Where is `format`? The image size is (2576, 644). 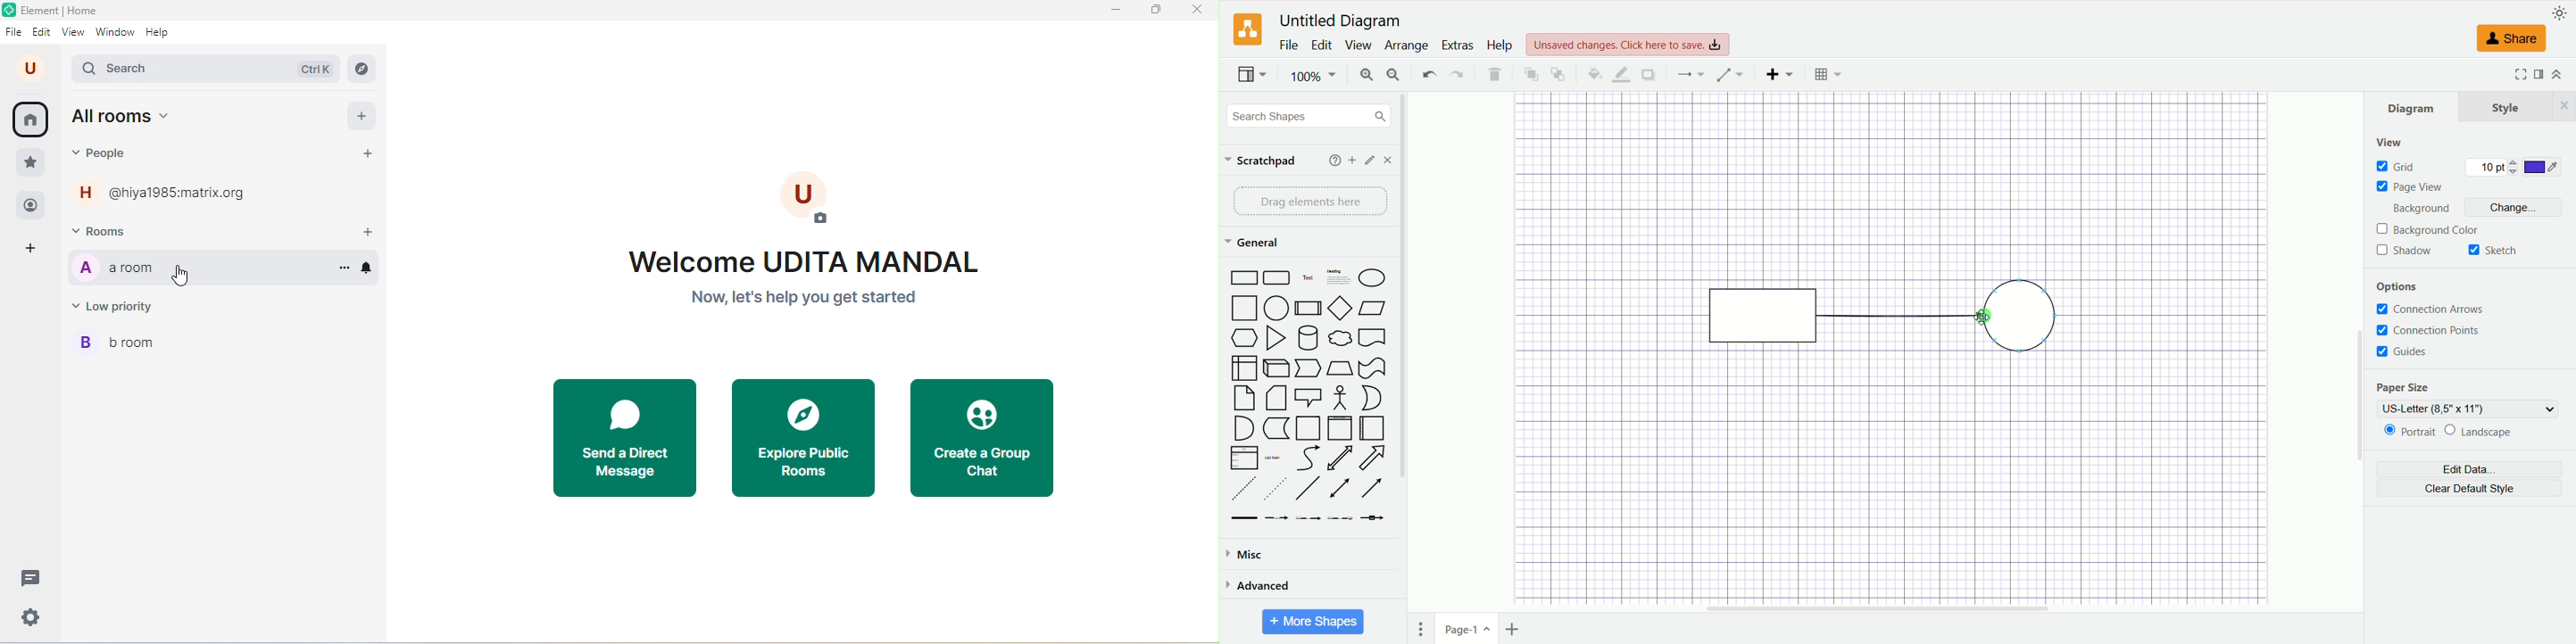
format is located at coordinates (2541, 74).